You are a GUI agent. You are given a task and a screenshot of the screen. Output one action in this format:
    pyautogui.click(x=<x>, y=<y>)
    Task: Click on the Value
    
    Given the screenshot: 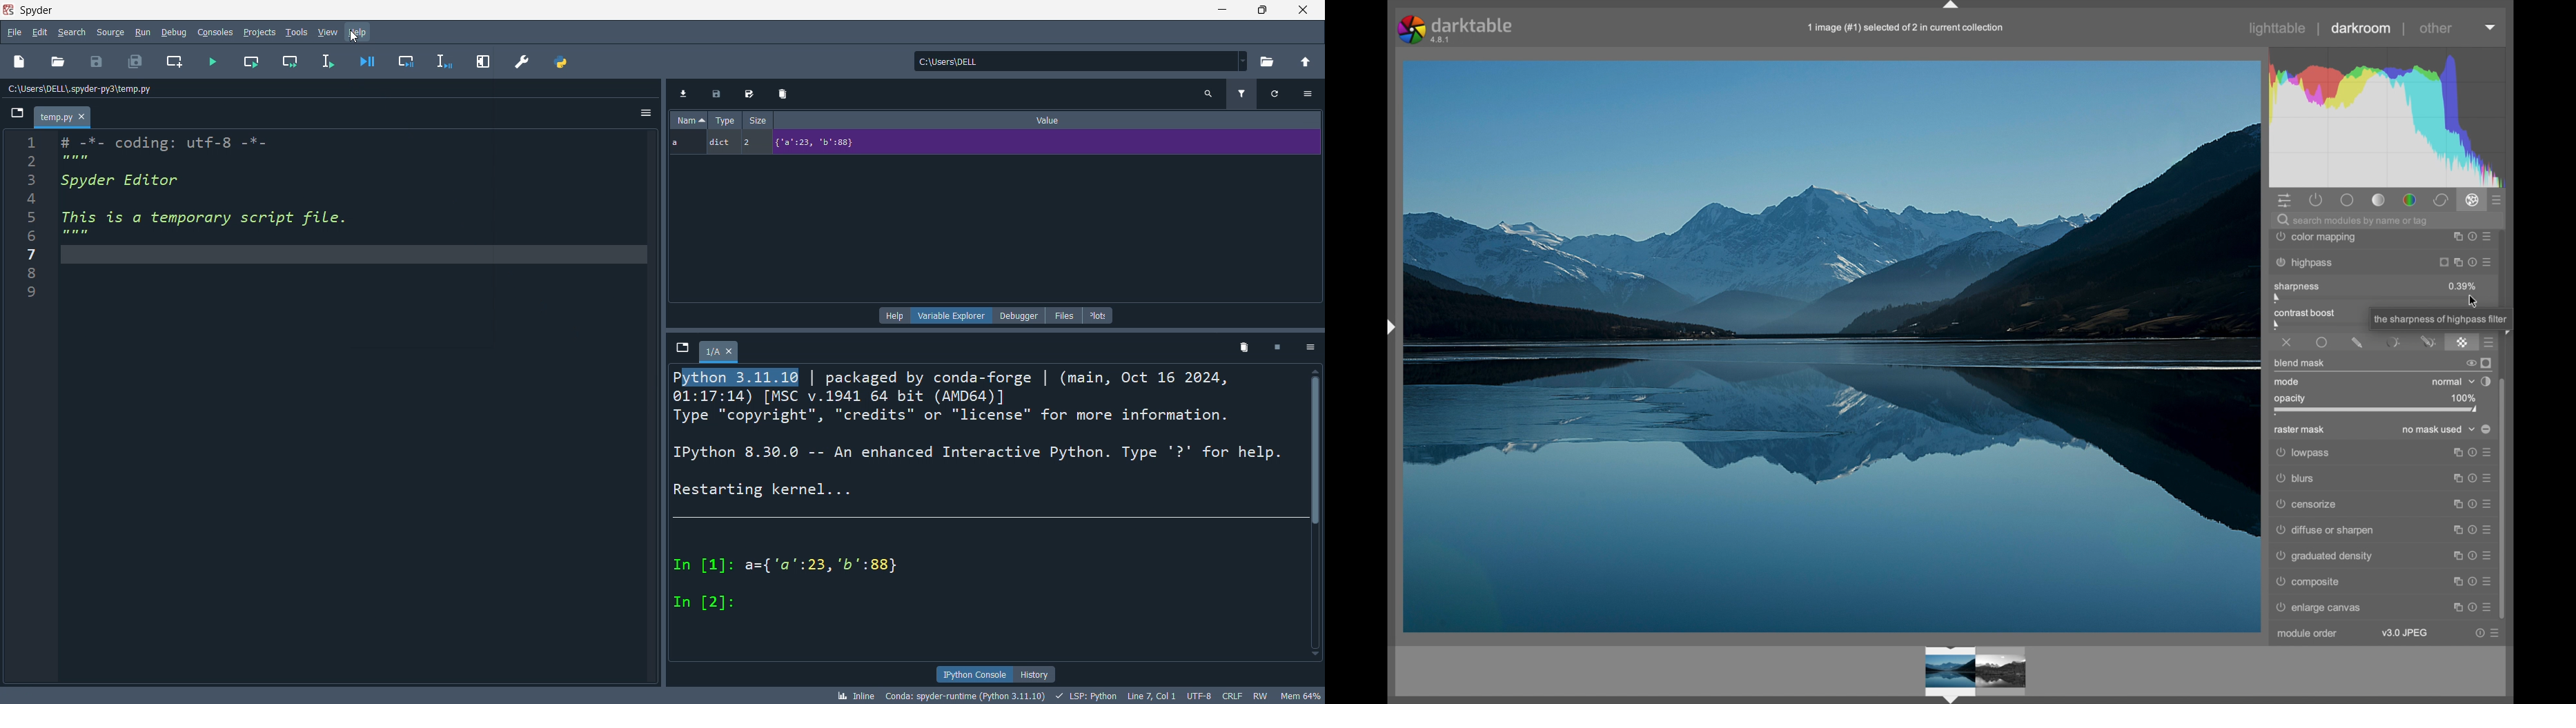 What is the action you would take?
    pyautogui.click(x=1048, y=120)
    